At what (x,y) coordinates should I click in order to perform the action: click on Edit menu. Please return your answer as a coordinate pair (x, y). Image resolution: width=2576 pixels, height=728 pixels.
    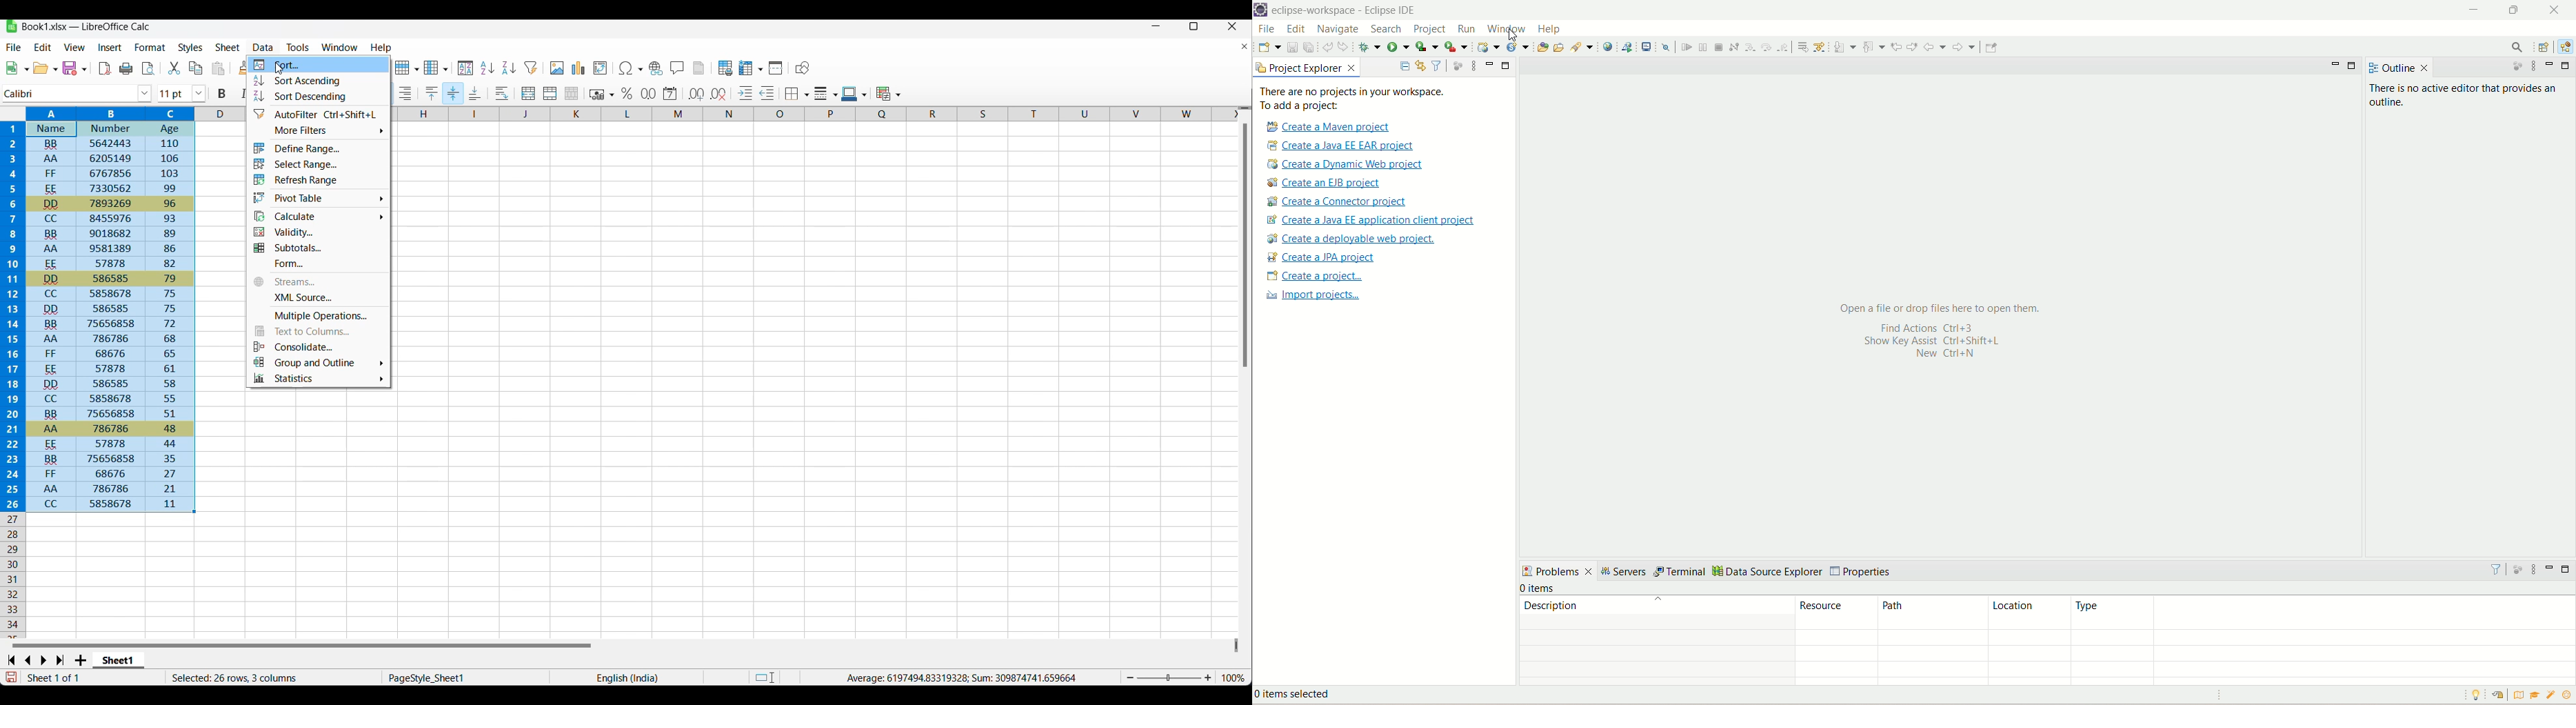
    Looking at the image, I should click on (43, 47).